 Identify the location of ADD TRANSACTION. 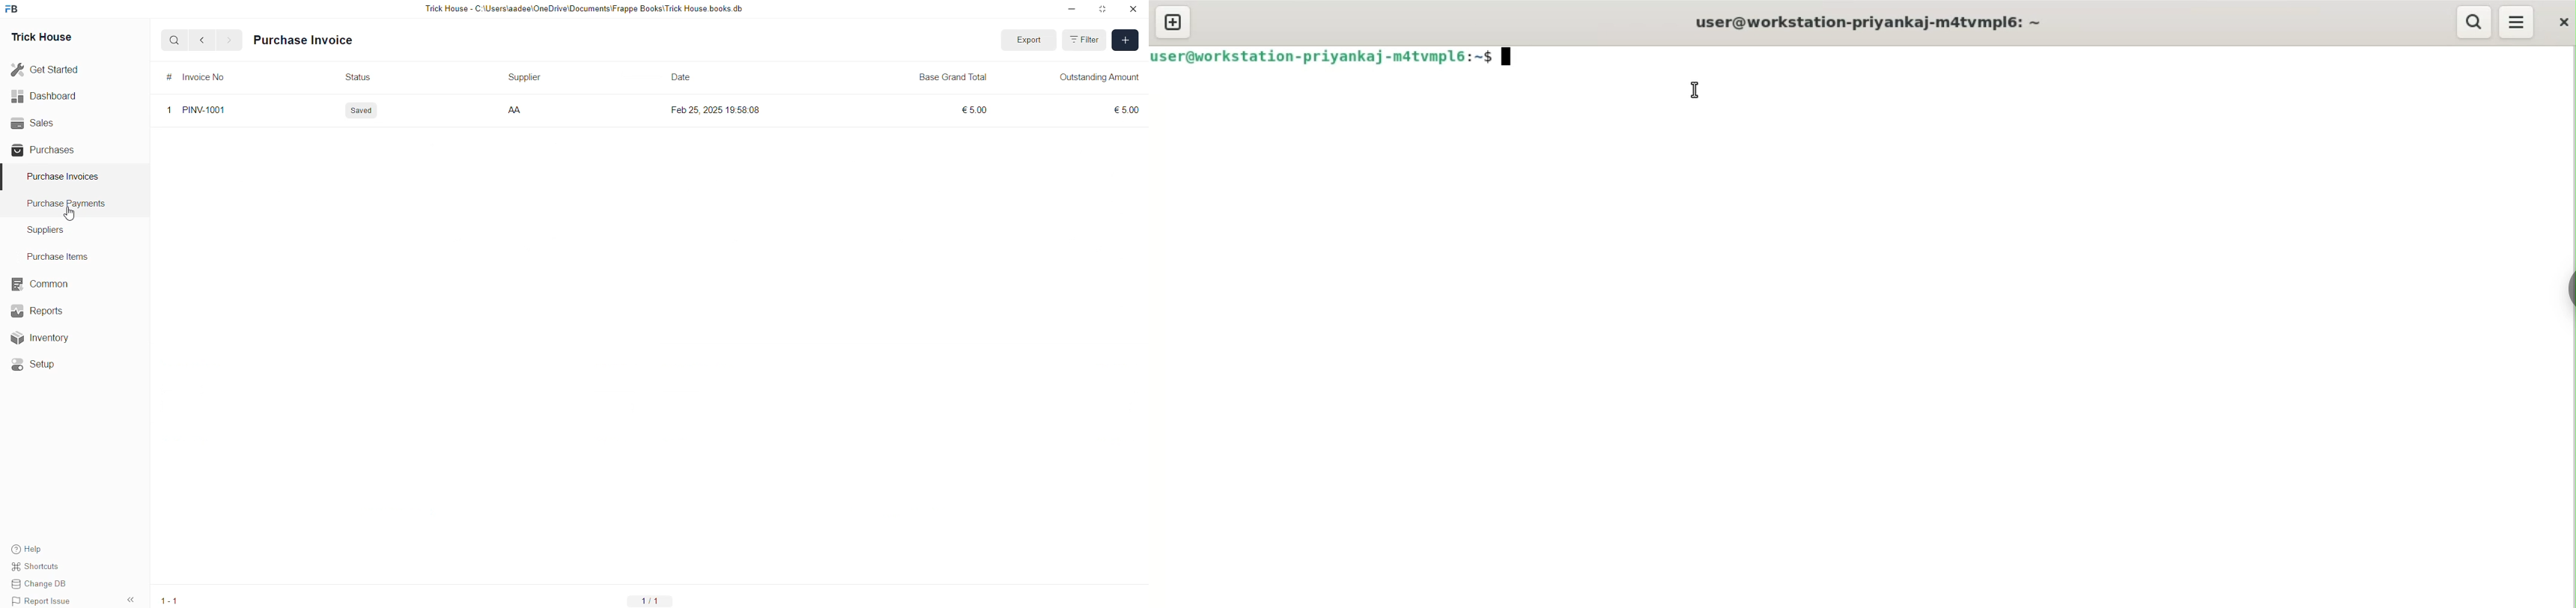
(1124, 39).